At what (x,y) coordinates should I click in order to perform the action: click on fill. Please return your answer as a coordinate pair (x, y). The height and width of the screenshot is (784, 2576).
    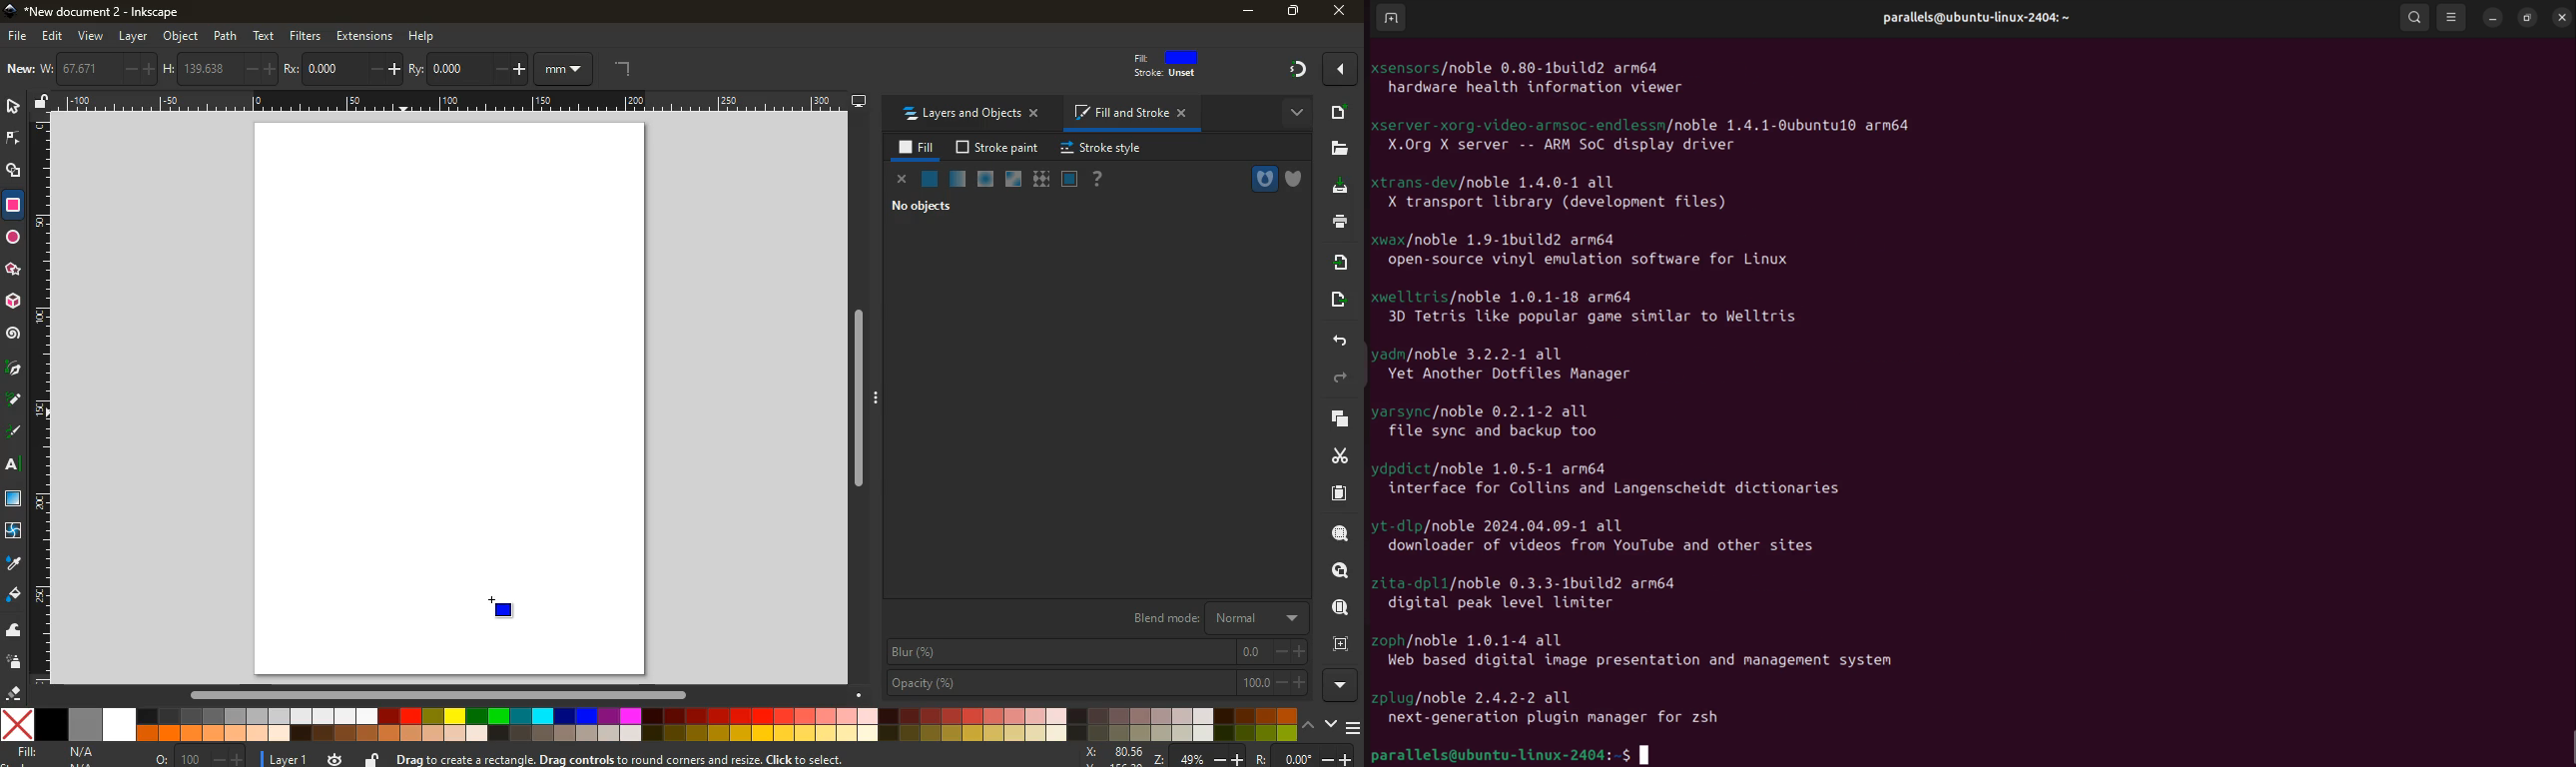
    Looking at the image, I should click on (917, 151).